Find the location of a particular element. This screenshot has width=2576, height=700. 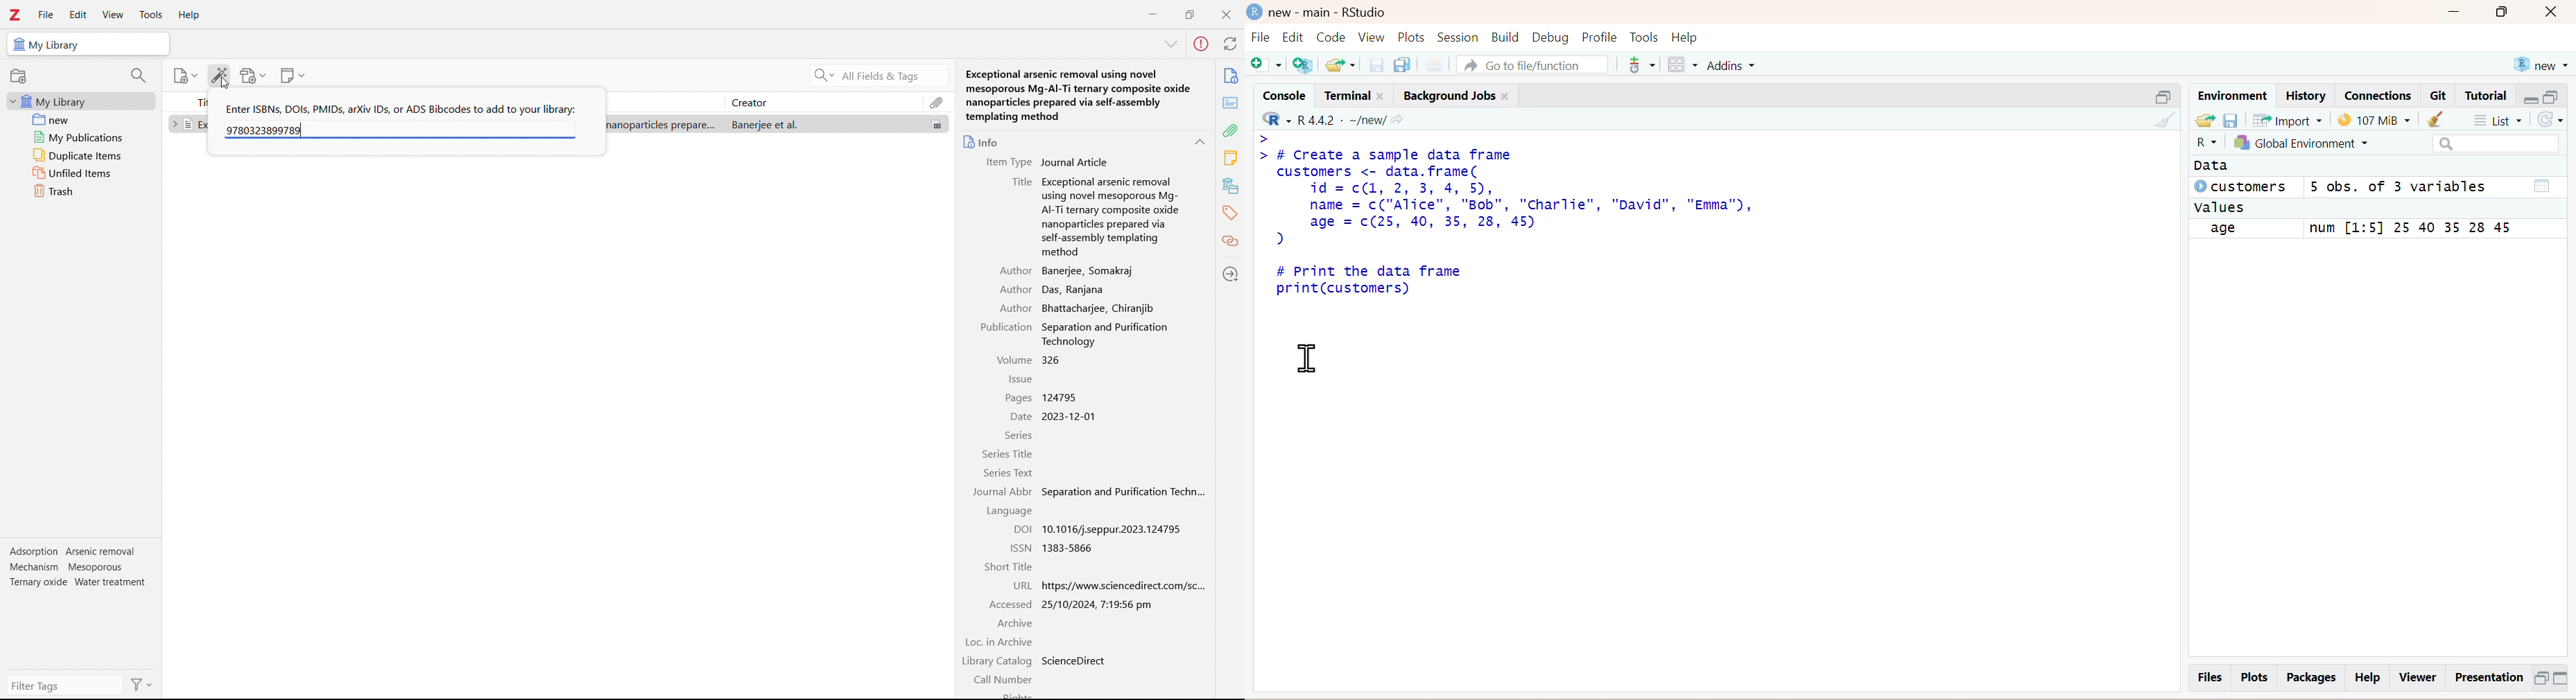

Load workspace is located at coordinates (2204, 121).